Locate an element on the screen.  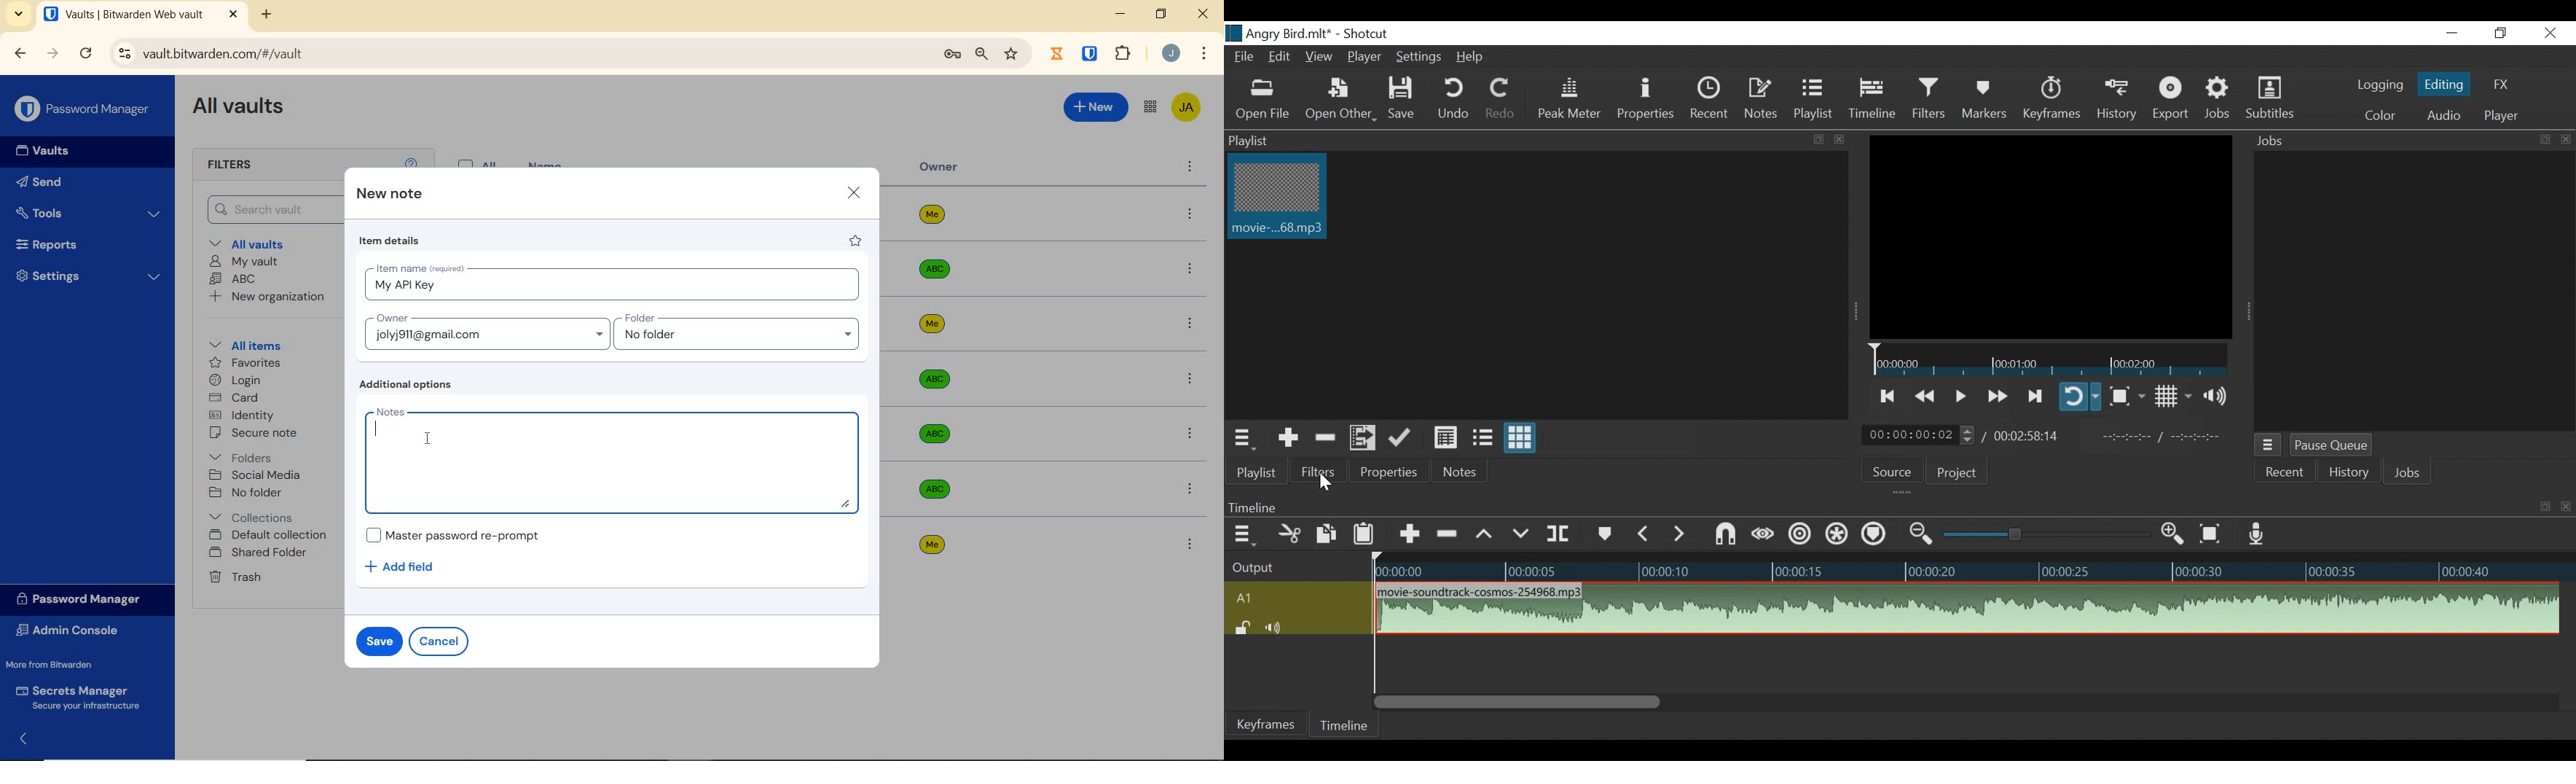
Source is located at coordinates (1894, 471).